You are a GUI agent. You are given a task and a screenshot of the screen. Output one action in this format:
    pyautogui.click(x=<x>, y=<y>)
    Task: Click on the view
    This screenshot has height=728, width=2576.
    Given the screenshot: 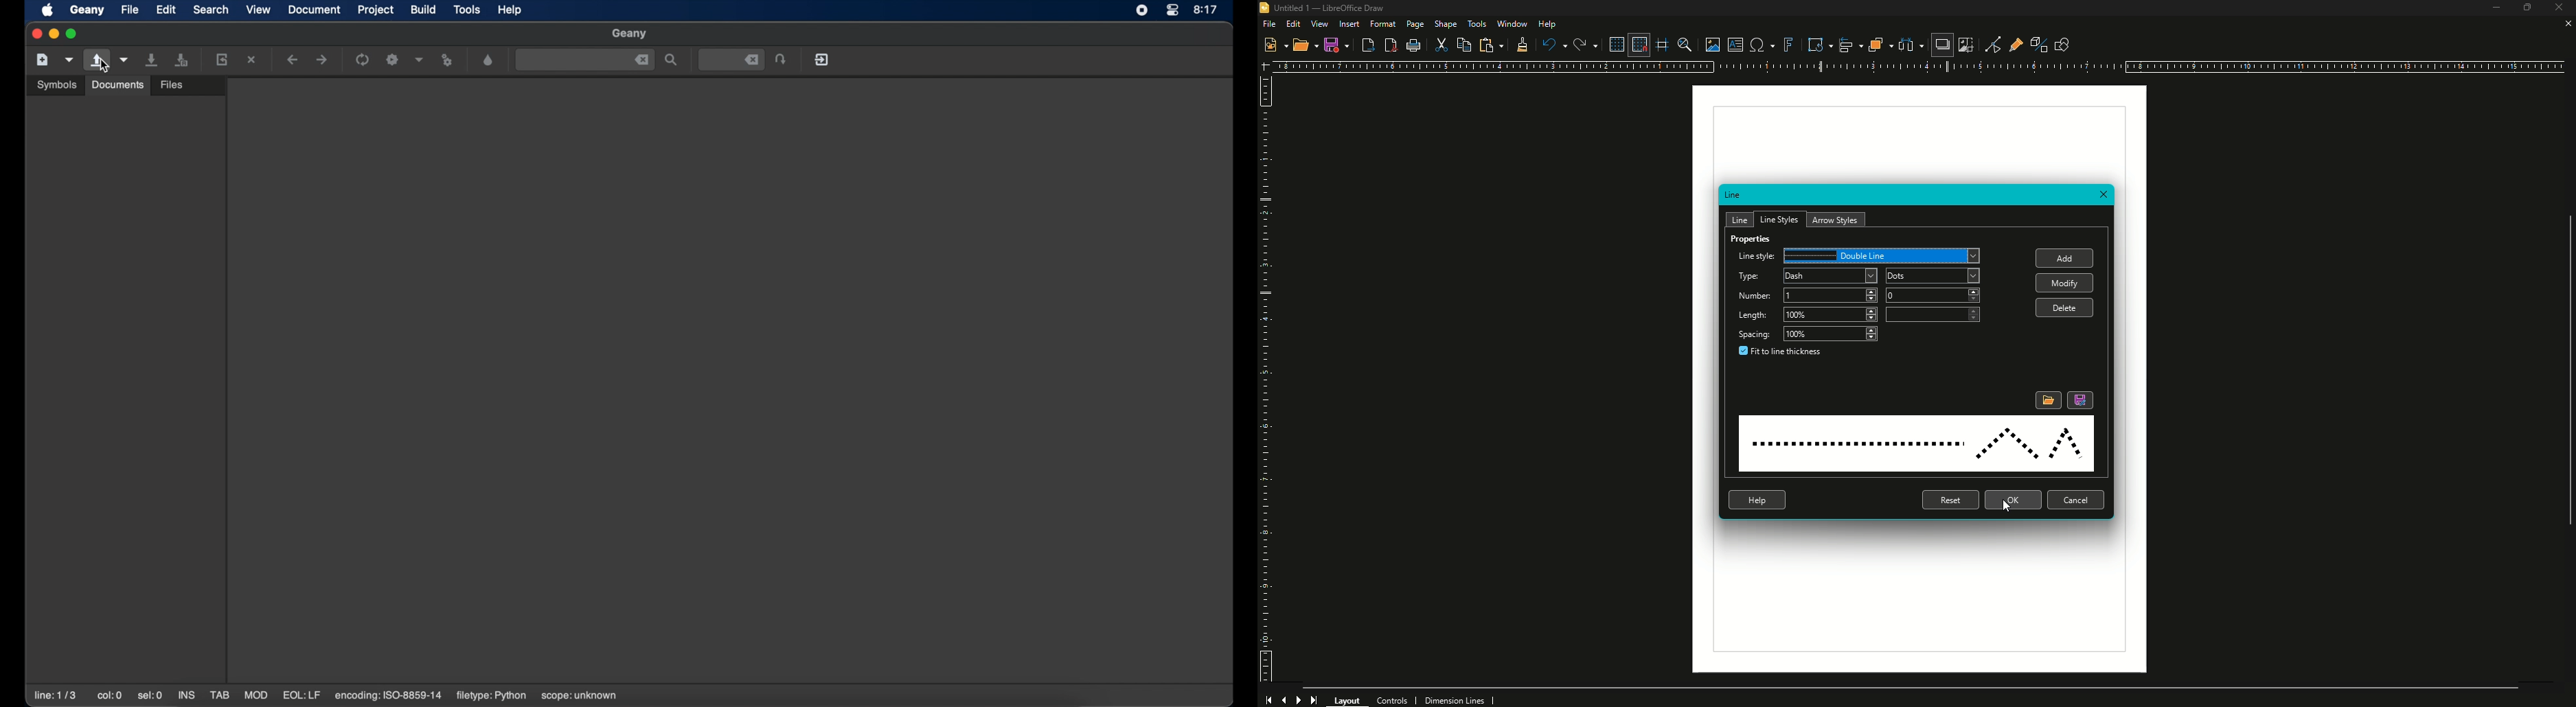 What is the action you would take?
    pyautogui.click(x=258, y=9)
    